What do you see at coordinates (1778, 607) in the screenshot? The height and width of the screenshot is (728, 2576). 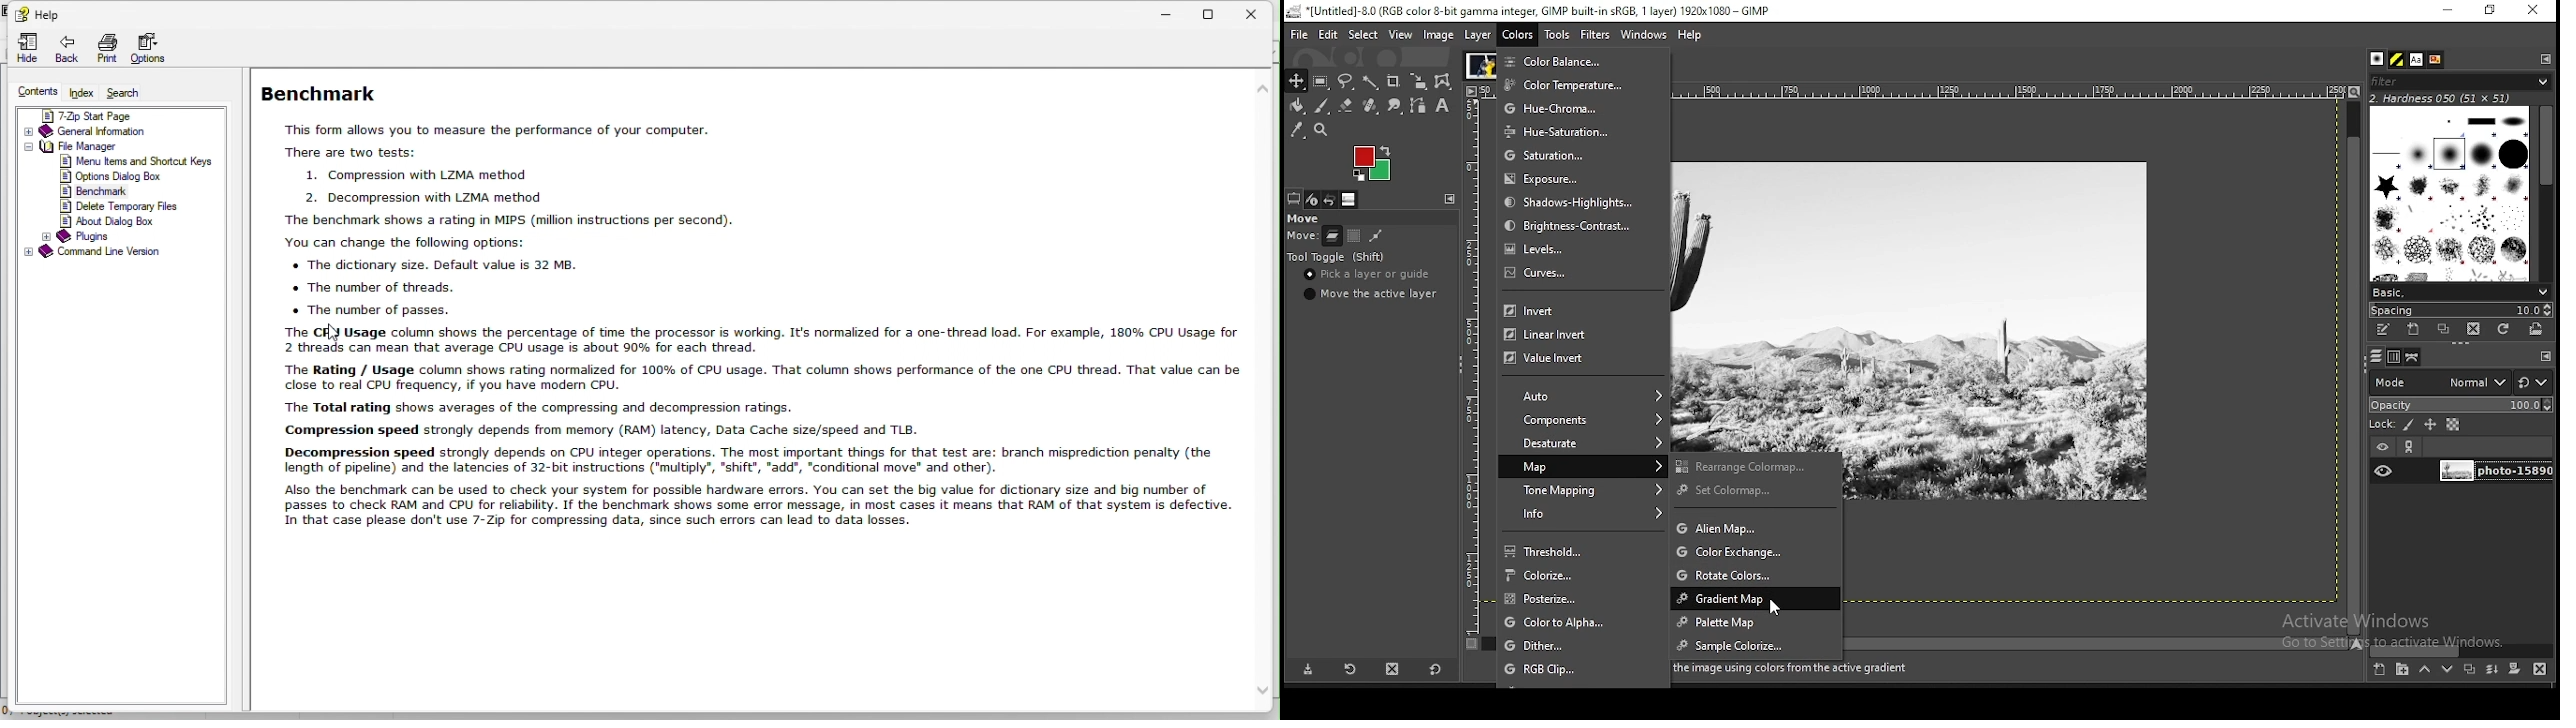 I see `cursor` at bounding box center [1778, 607].